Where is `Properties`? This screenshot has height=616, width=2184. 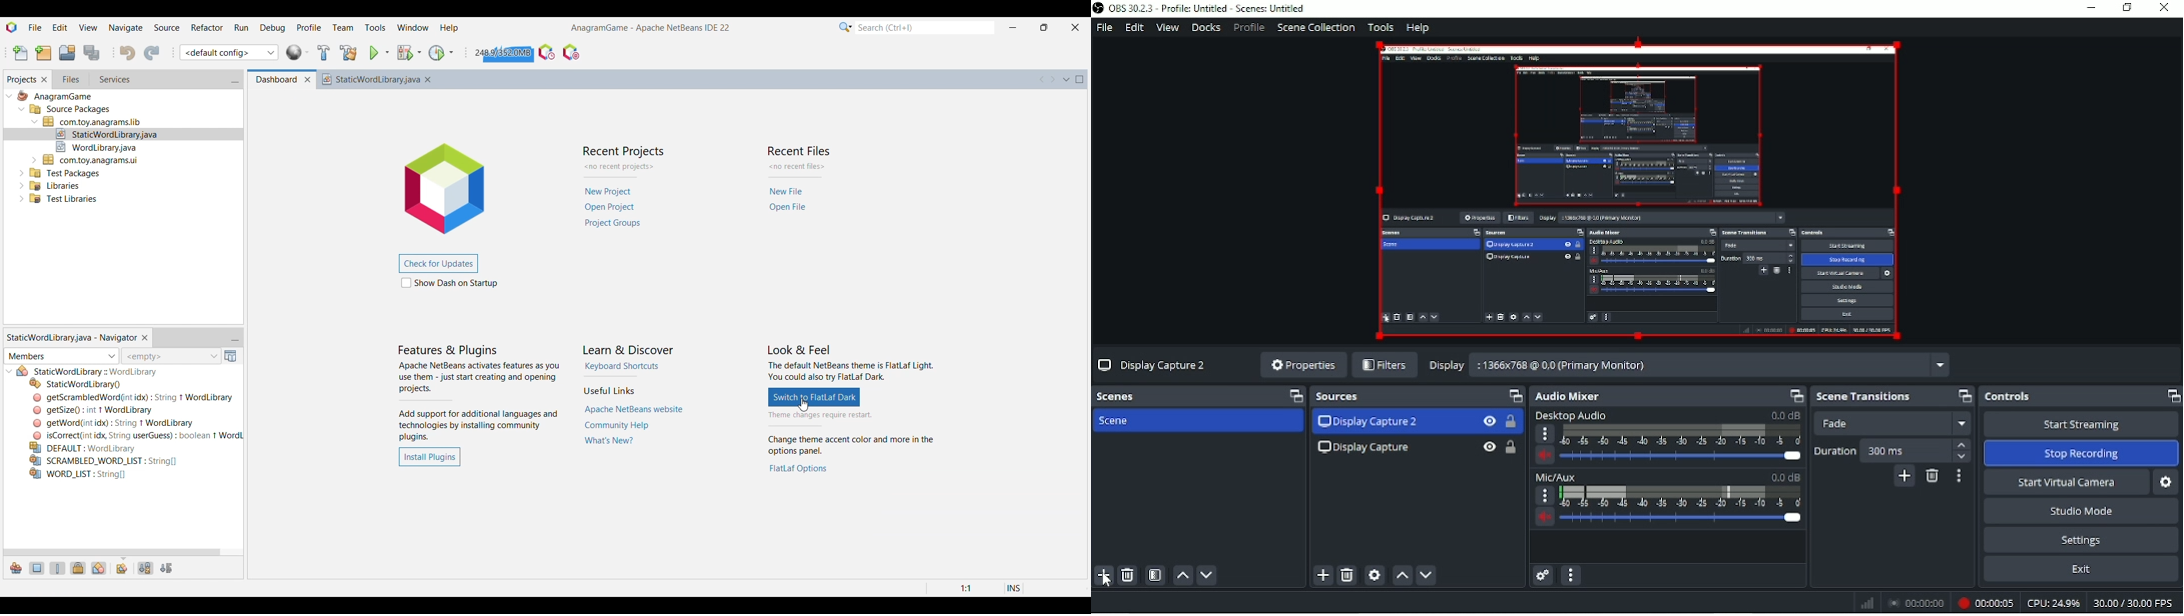
Properties is located at coordinates (1301, 364).